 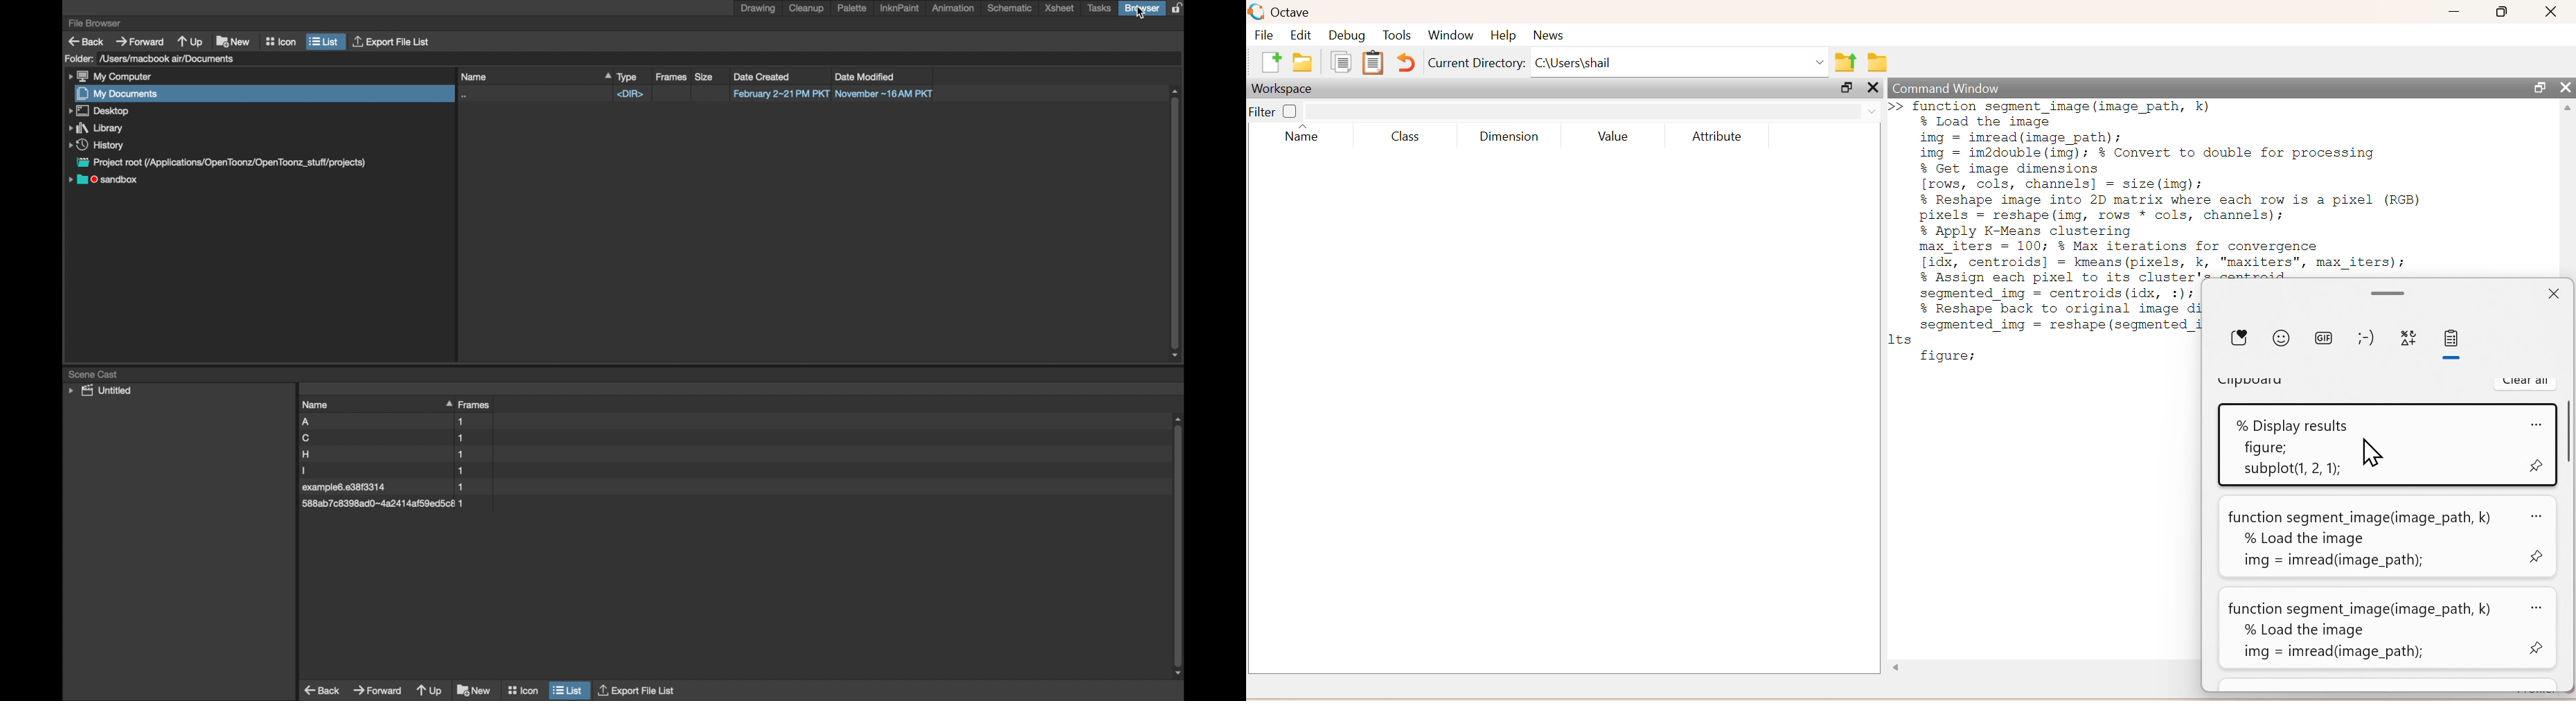 What do you see at coordinates (2392, 630) in the screenshot?
I see `function segment_image(image_path, k) az% Load the imageimg = imread(image_path); ` at bounding box center [2392, 630].